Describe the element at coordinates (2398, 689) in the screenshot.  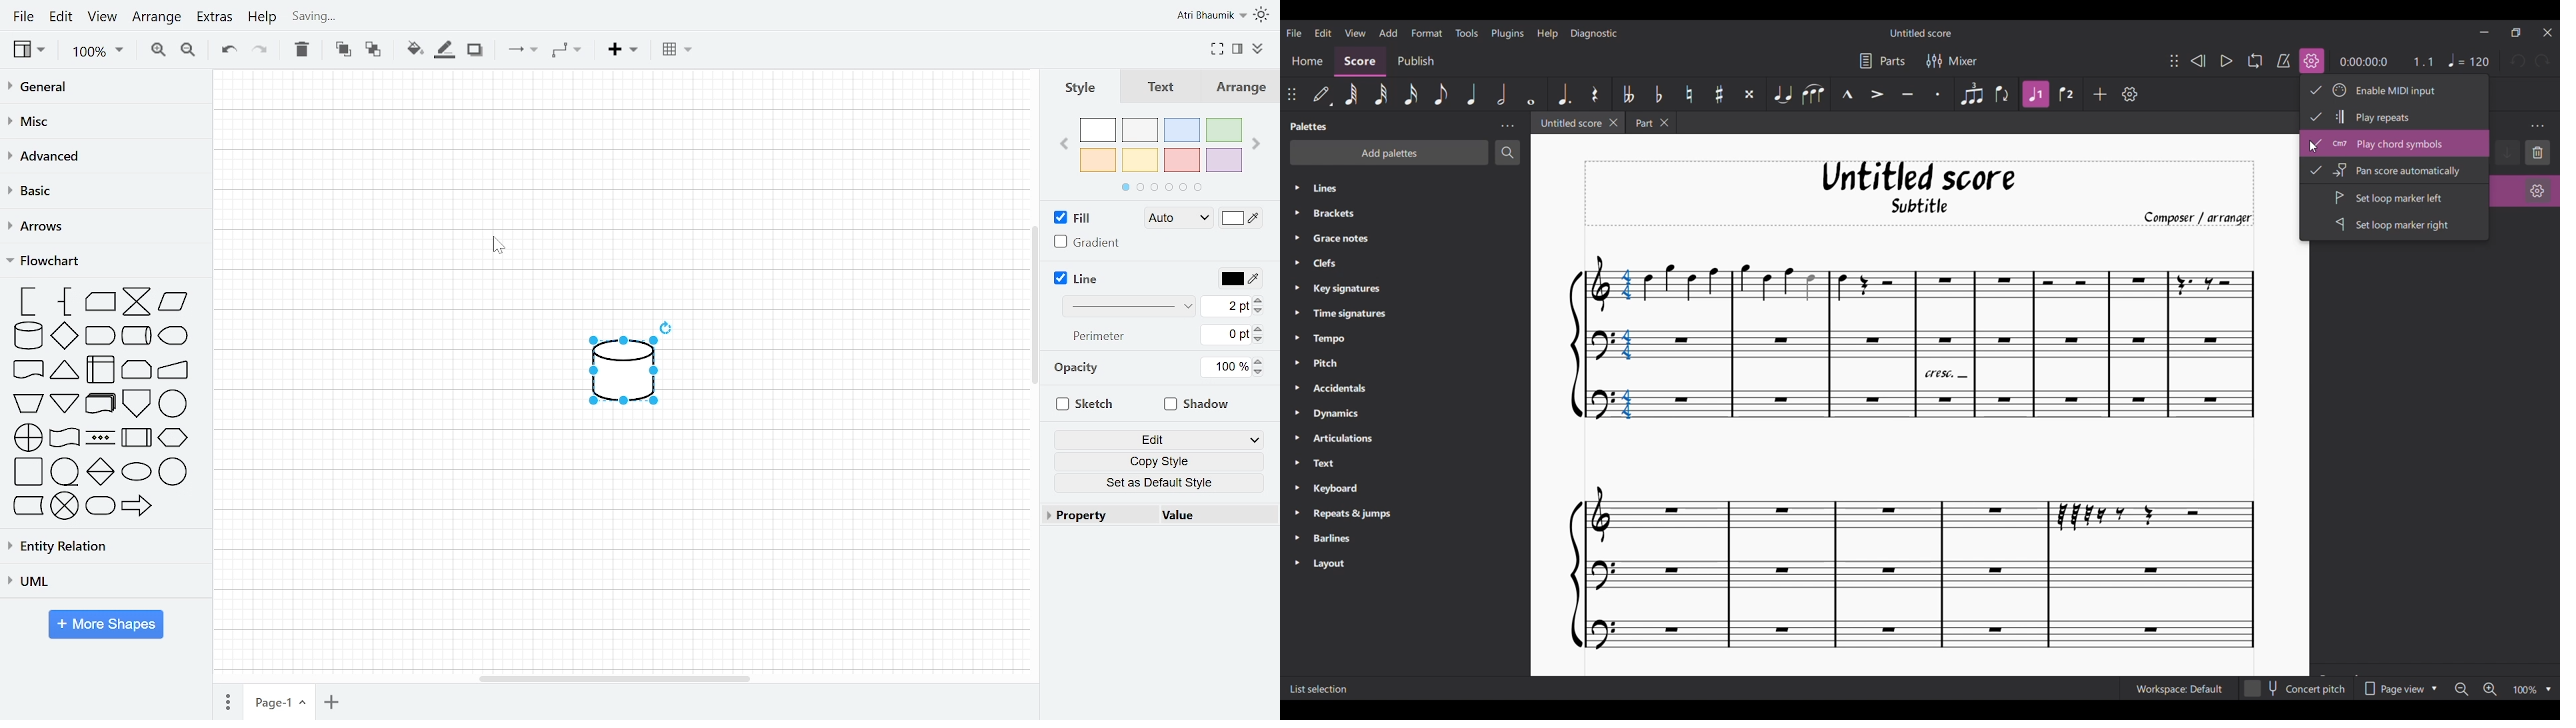
I see `Page view options` at that location.